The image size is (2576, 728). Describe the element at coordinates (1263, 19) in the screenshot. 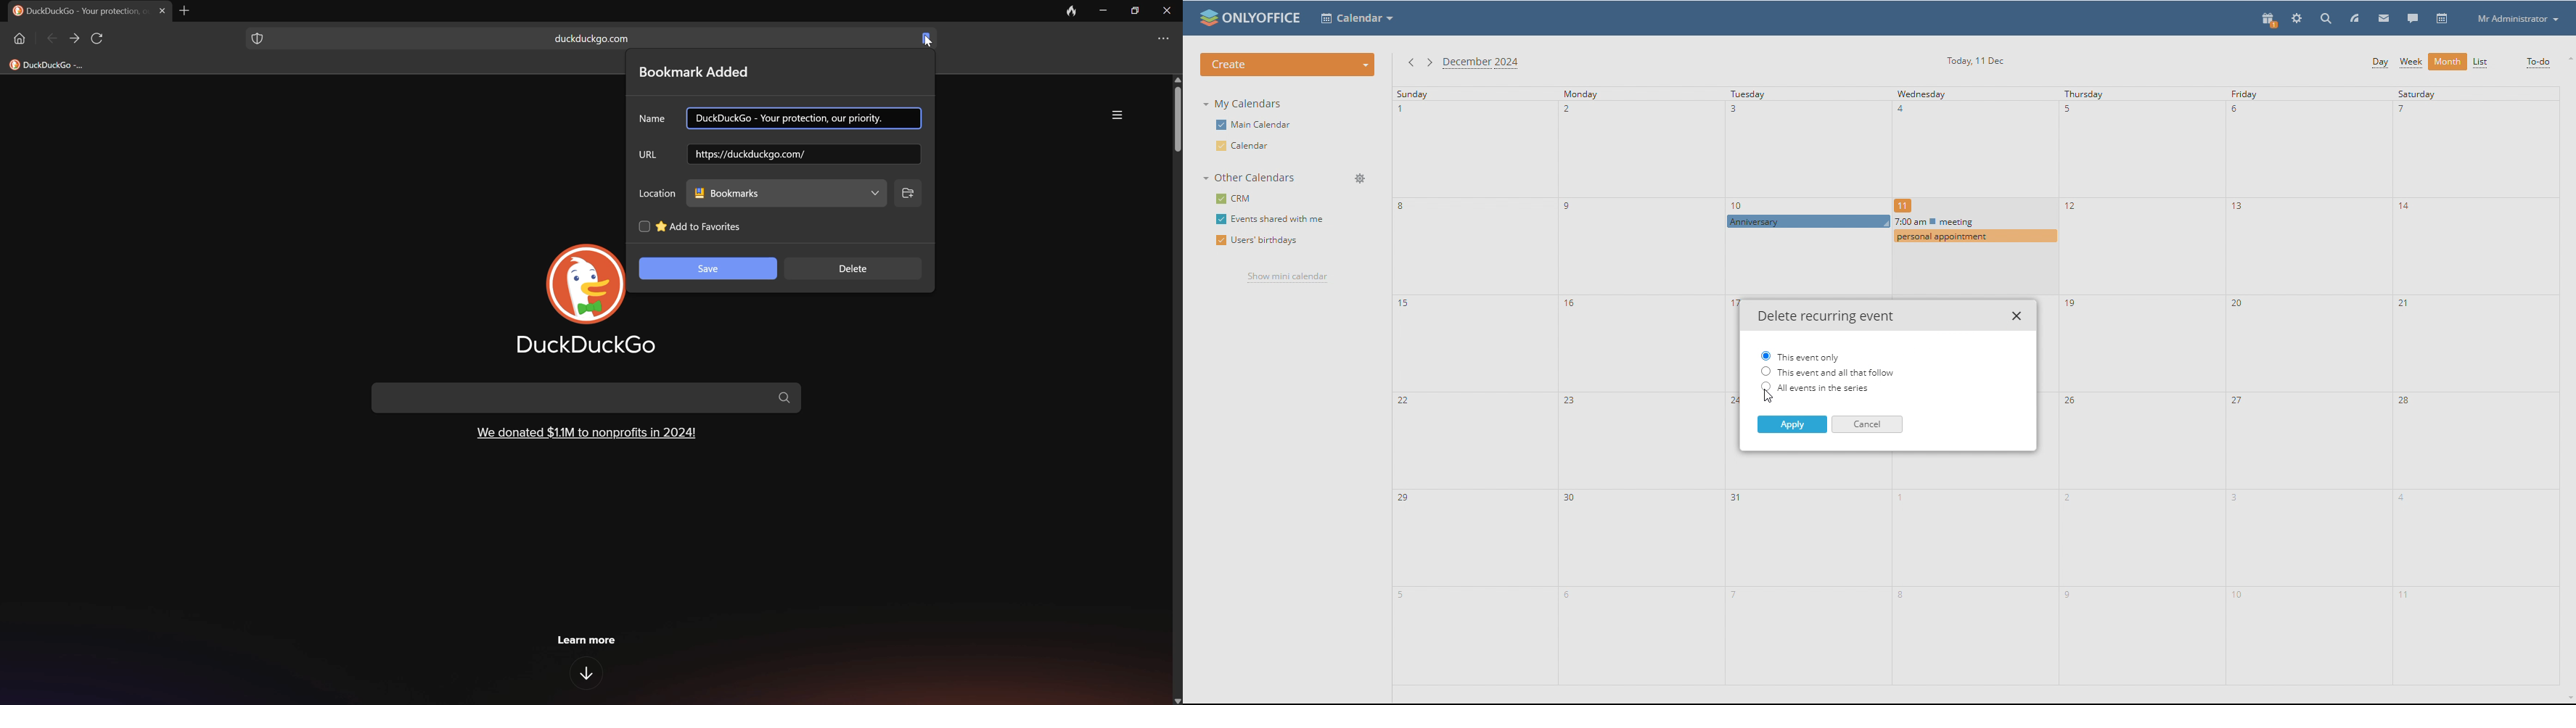

I see `onlyoffice` at that location.